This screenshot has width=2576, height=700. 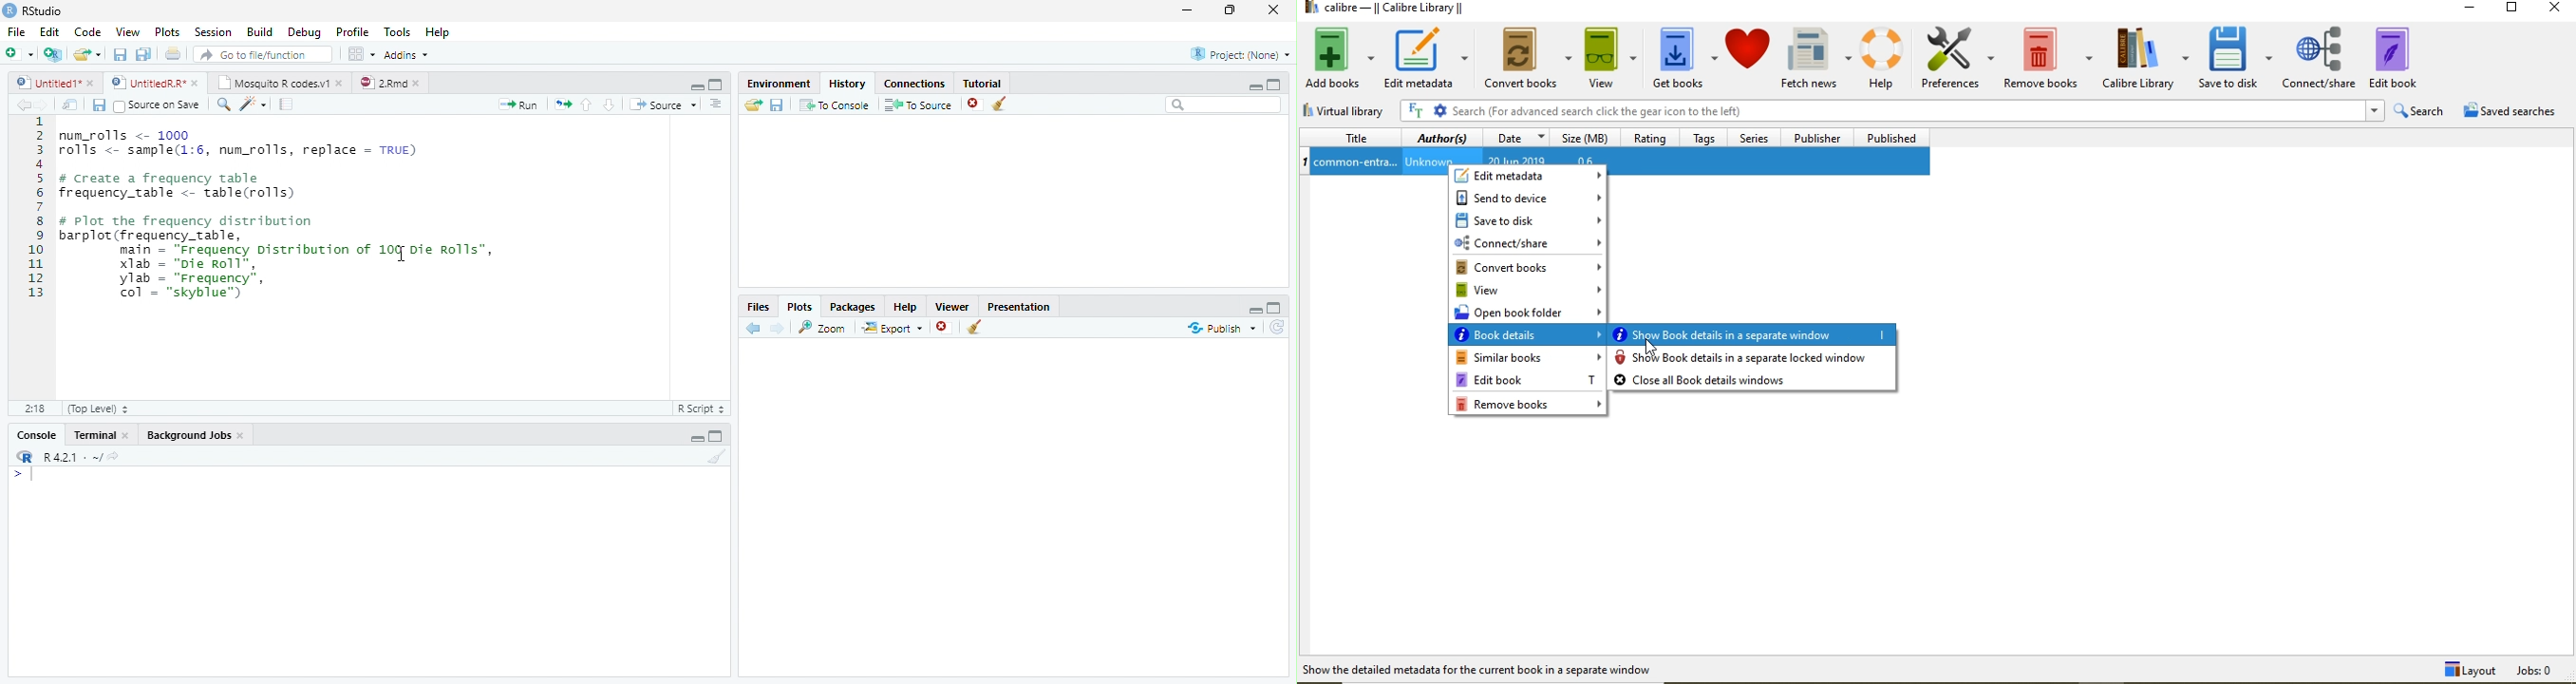 What do you see at coordinates (1254, 86) in the screenshot?
I see `Minimize Height` at bounding box center [1254, 86].